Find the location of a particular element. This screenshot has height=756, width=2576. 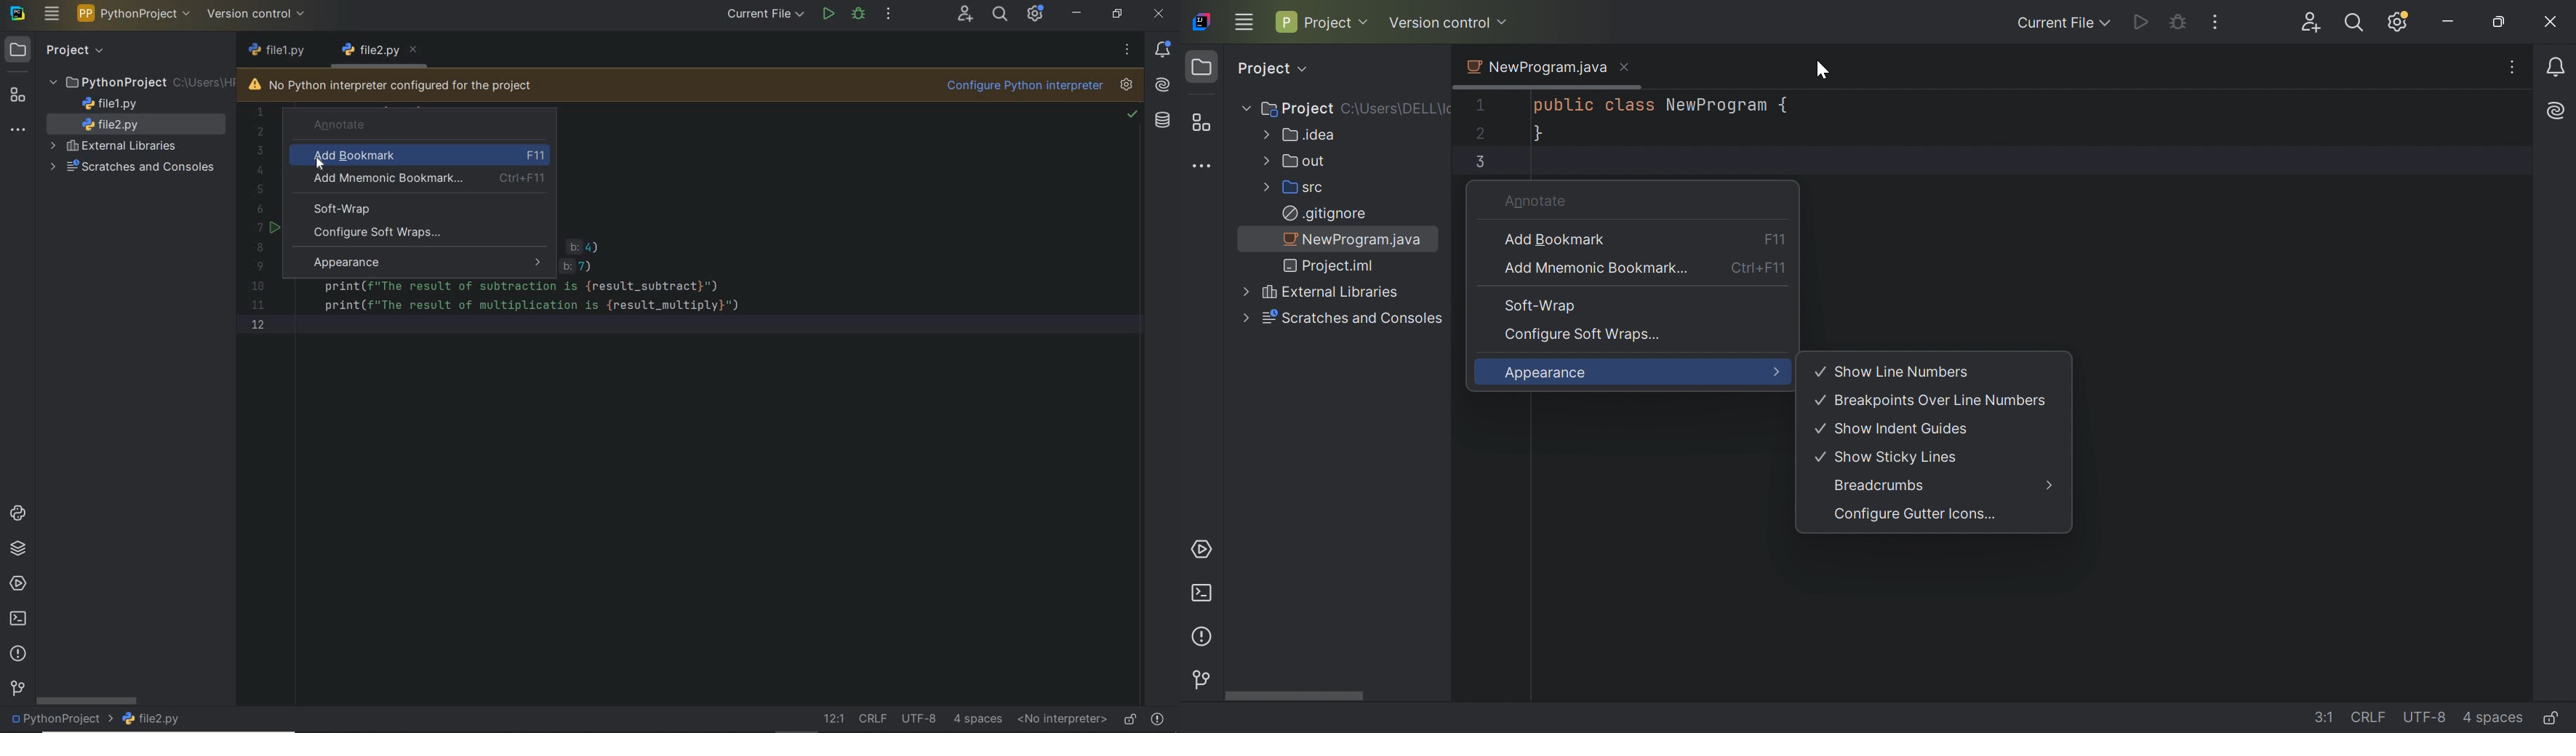

out is located at coordinates (1305, 160).